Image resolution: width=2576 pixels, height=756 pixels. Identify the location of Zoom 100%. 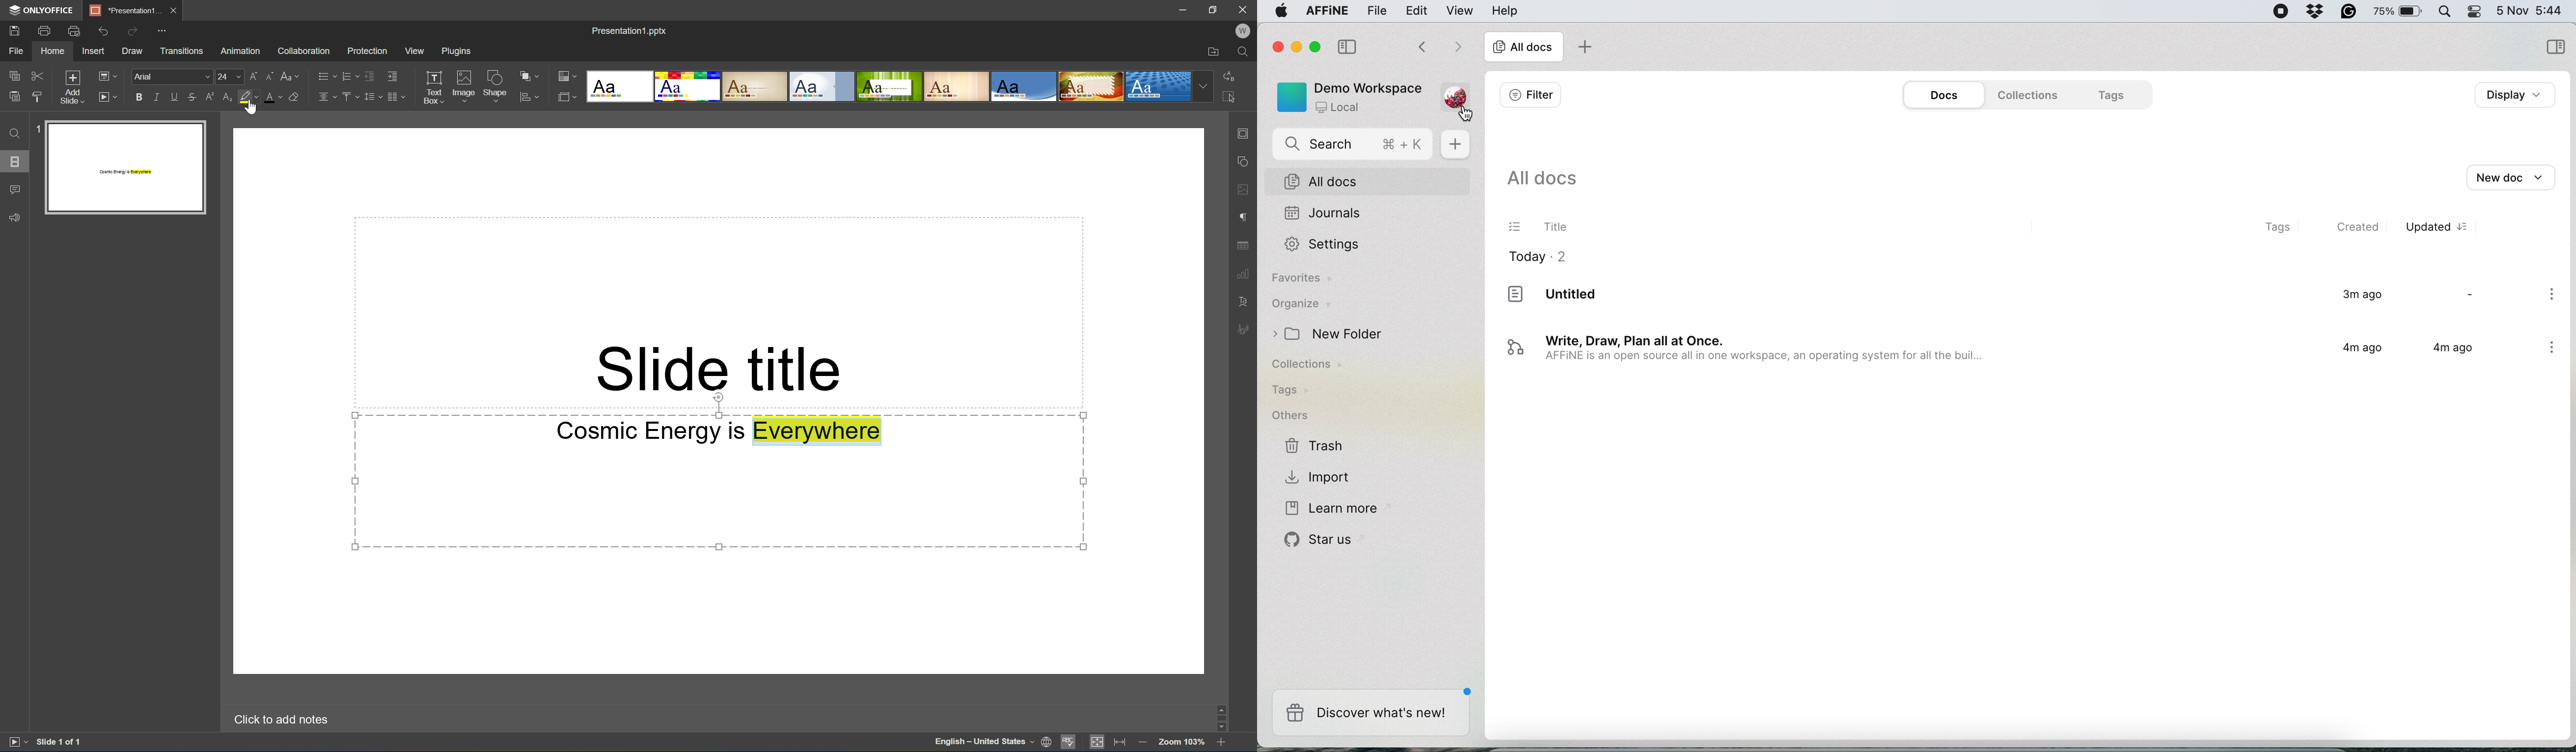
(1182, 743).